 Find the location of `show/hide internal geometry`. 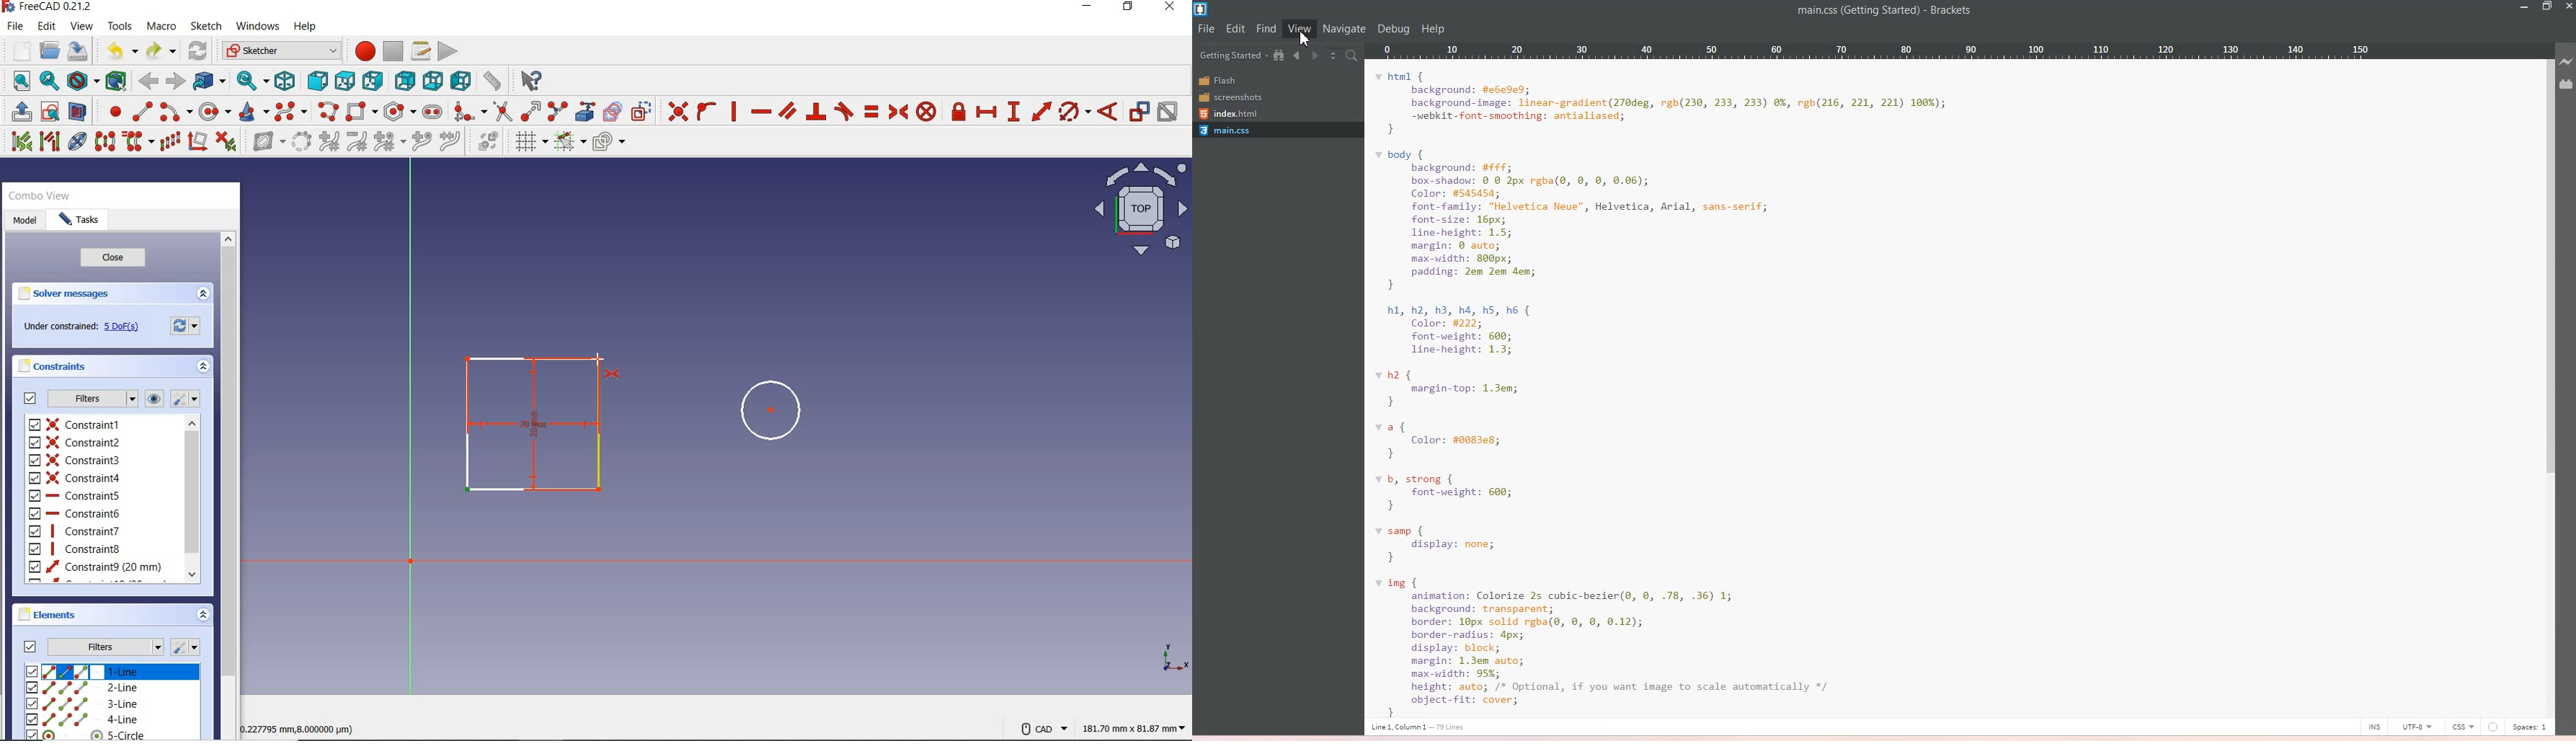

show/hide internal geometry is located at coordinates (77, 143).